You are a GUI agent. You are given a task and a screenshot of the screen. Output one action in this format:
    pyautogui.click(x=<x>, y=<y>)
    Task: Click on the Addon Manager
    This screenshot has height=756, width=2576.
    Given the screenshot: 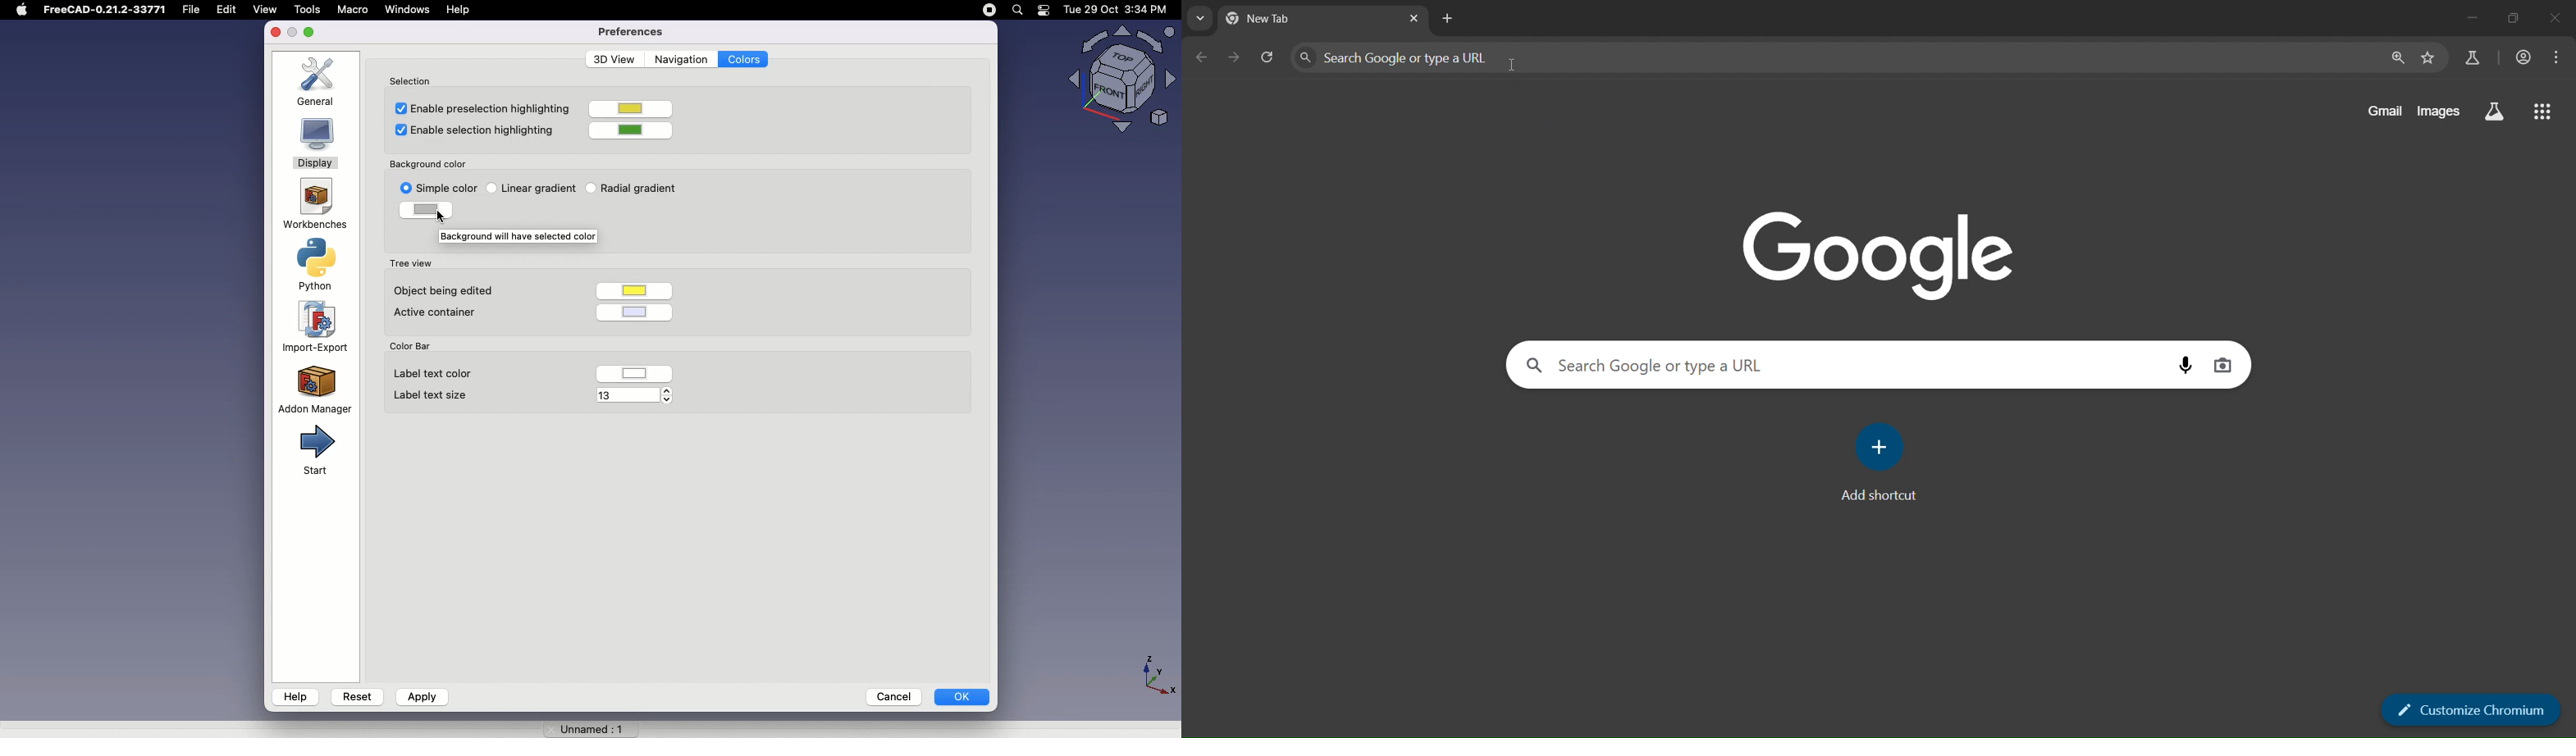 What is the action you would take?
    pyautogui.click(x=315, y=389)
    